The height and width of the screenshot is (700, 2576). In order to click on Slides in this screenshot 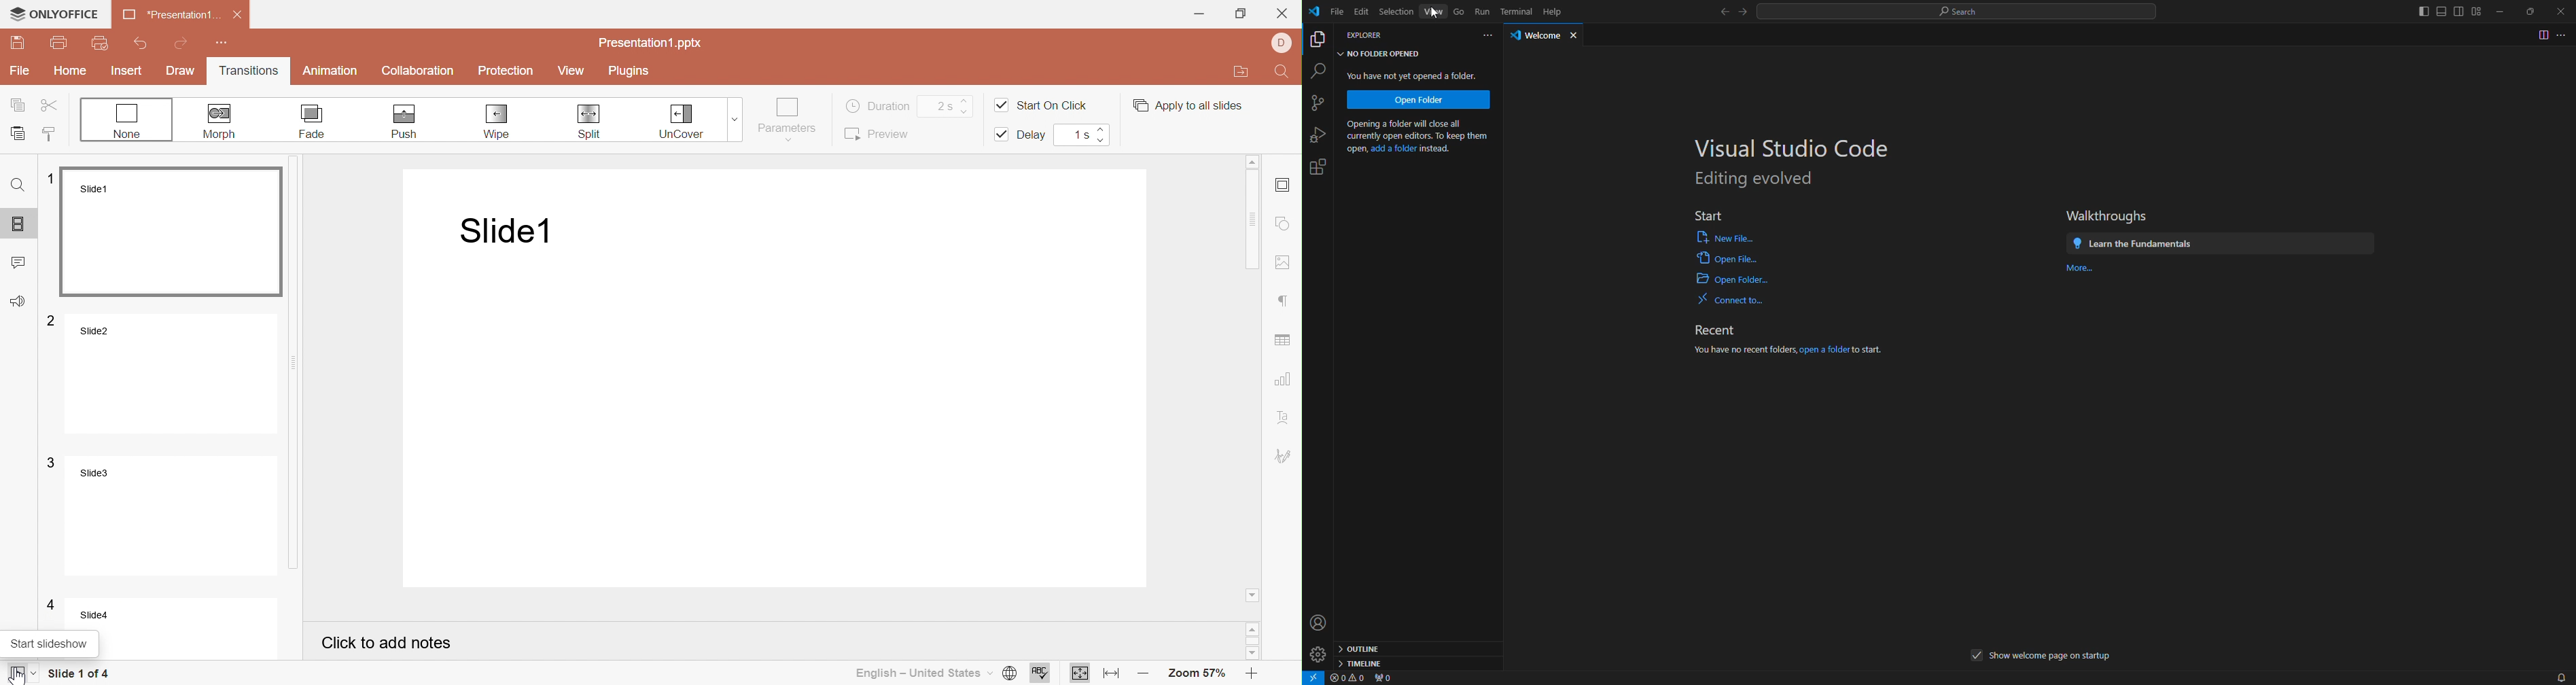, I will do `click(17, 224)`.